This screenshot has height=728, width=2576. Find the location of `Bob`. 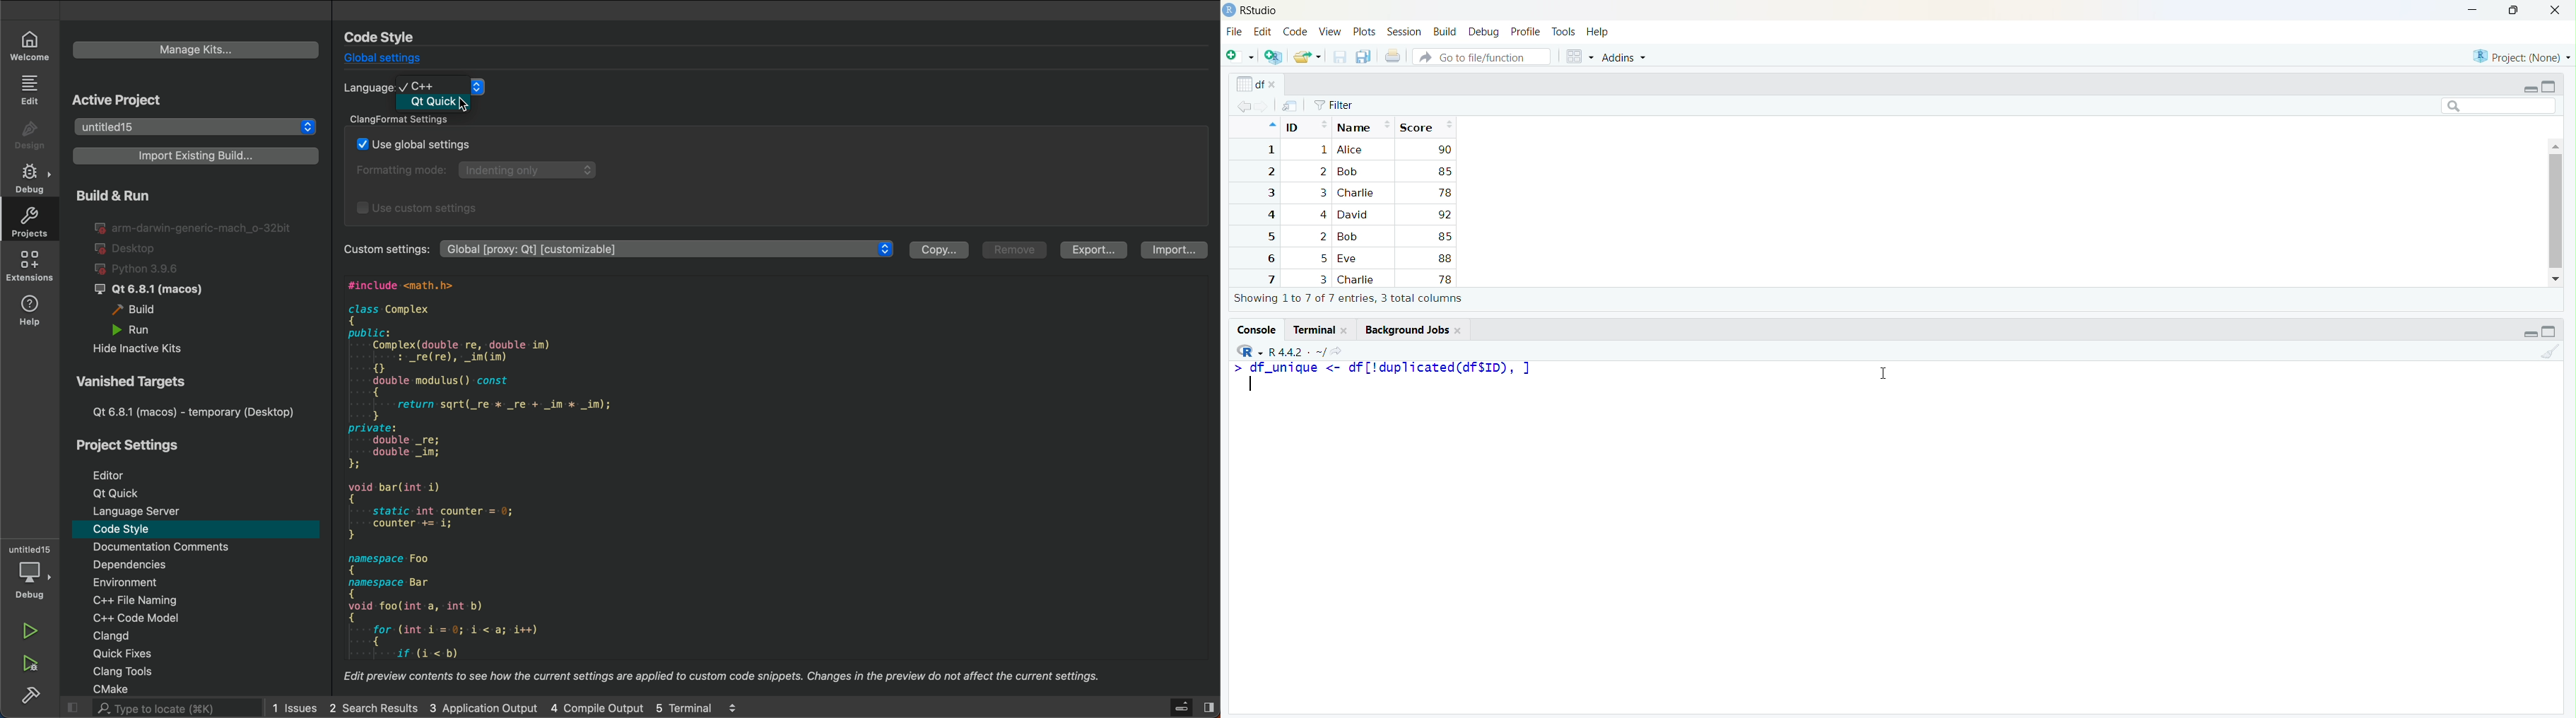

Bob is located at coordinates (1348, 172).